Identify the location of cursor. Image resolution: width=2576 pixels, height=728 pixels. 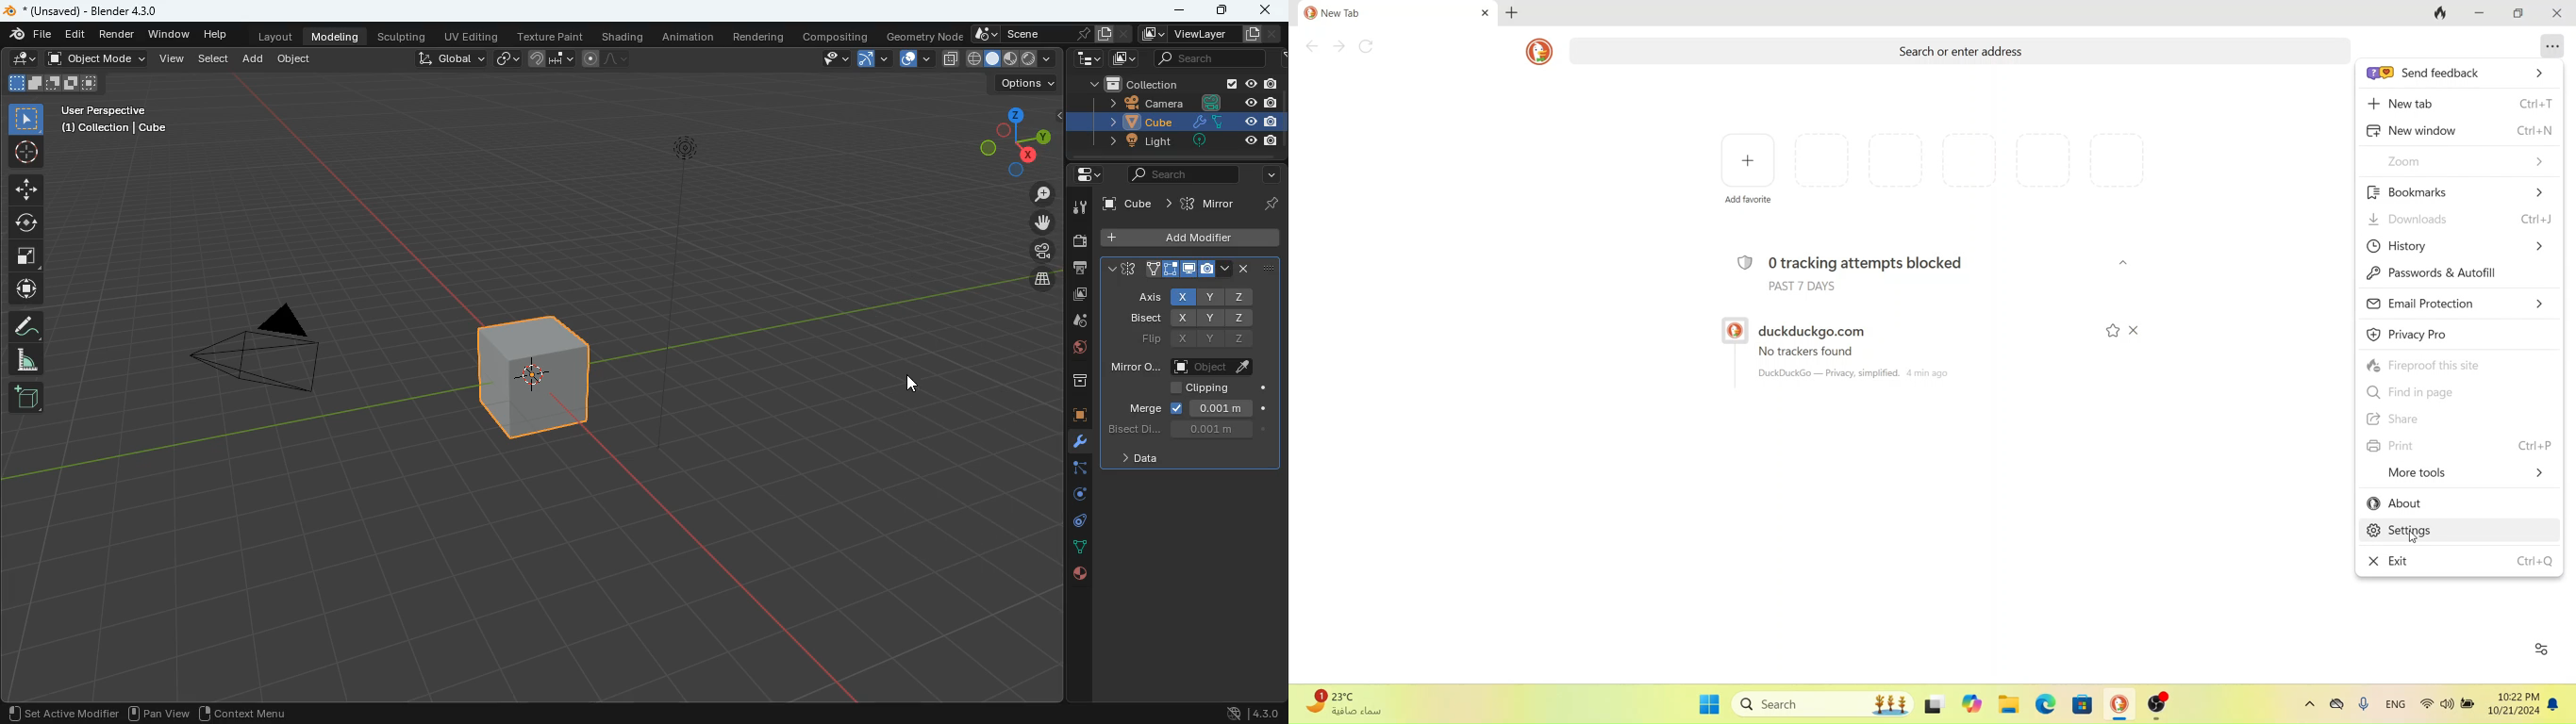
(915, 383).